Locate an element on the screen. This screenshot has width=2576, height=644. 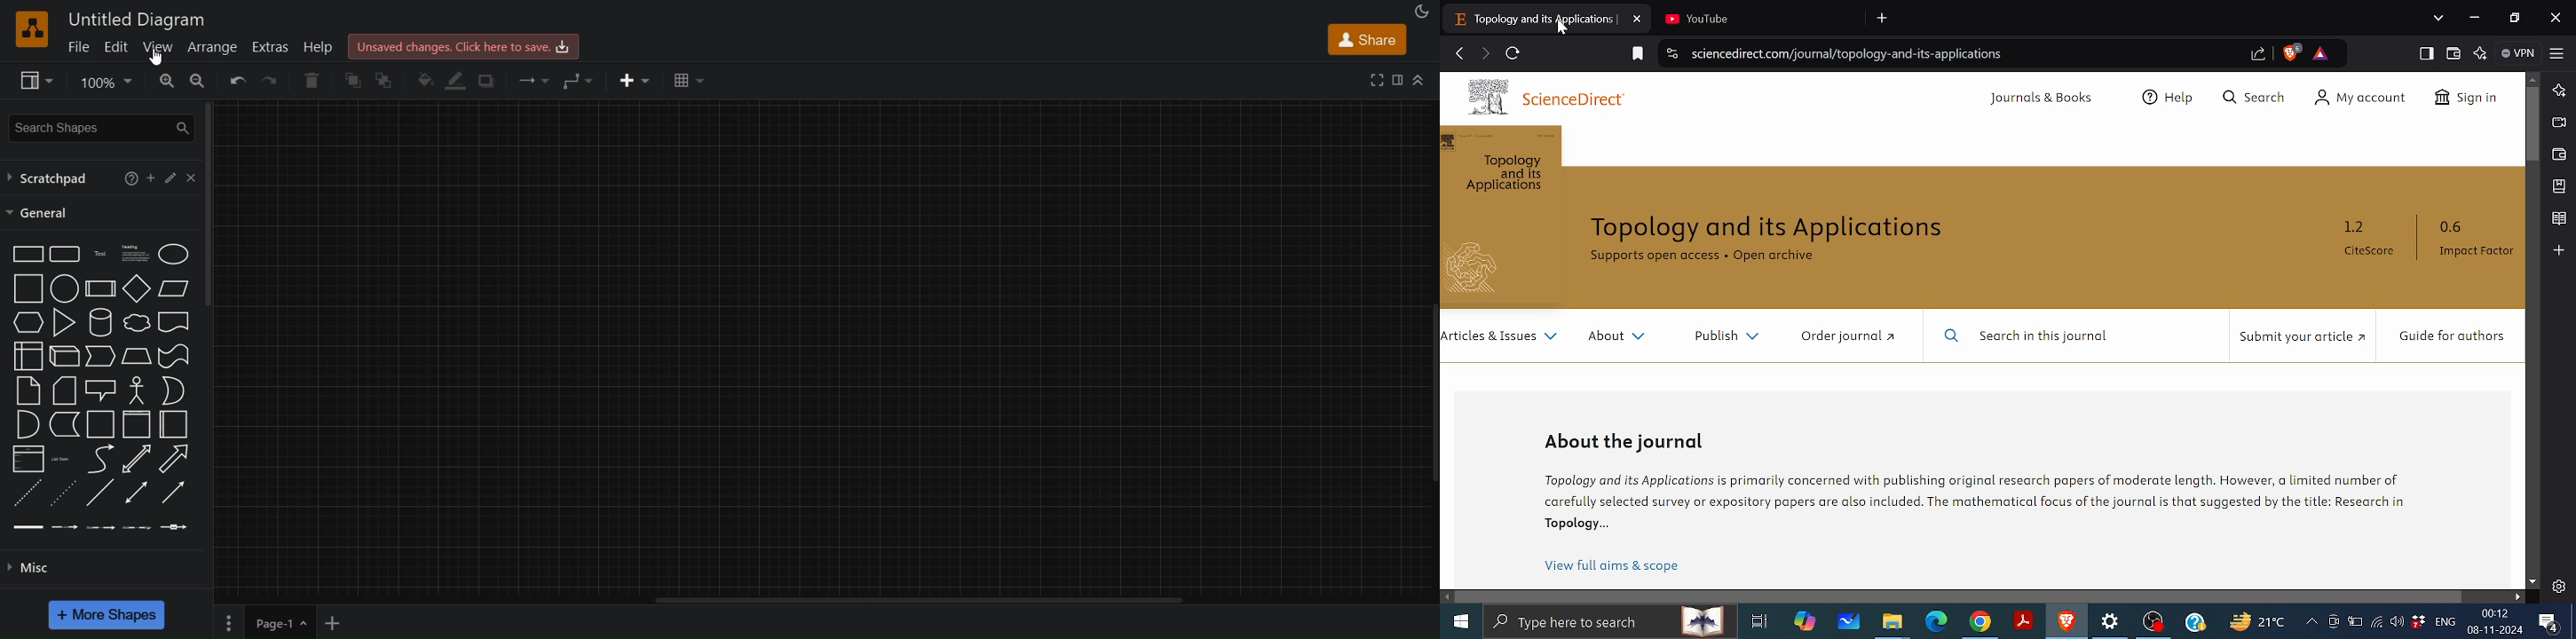
fill color is located at coordinates (427, 80).